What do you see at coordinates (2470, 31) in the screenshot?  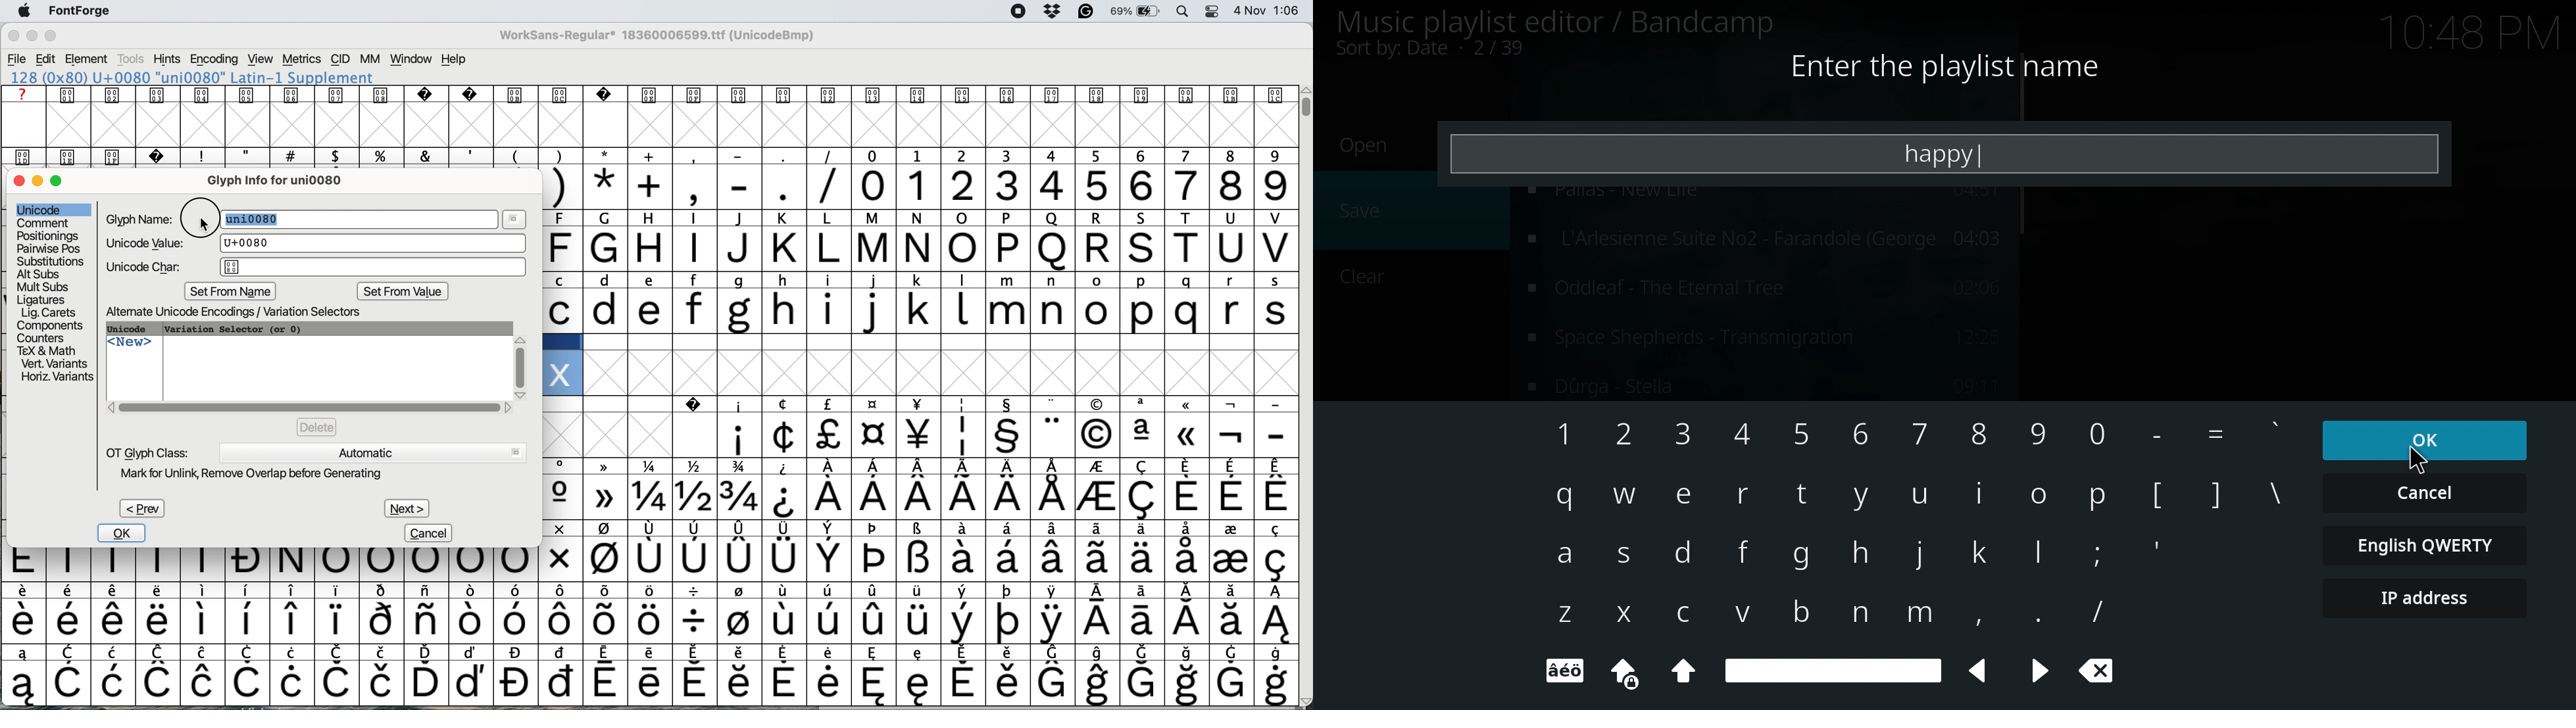 I see `Time` at bounding box center [2470, 31].